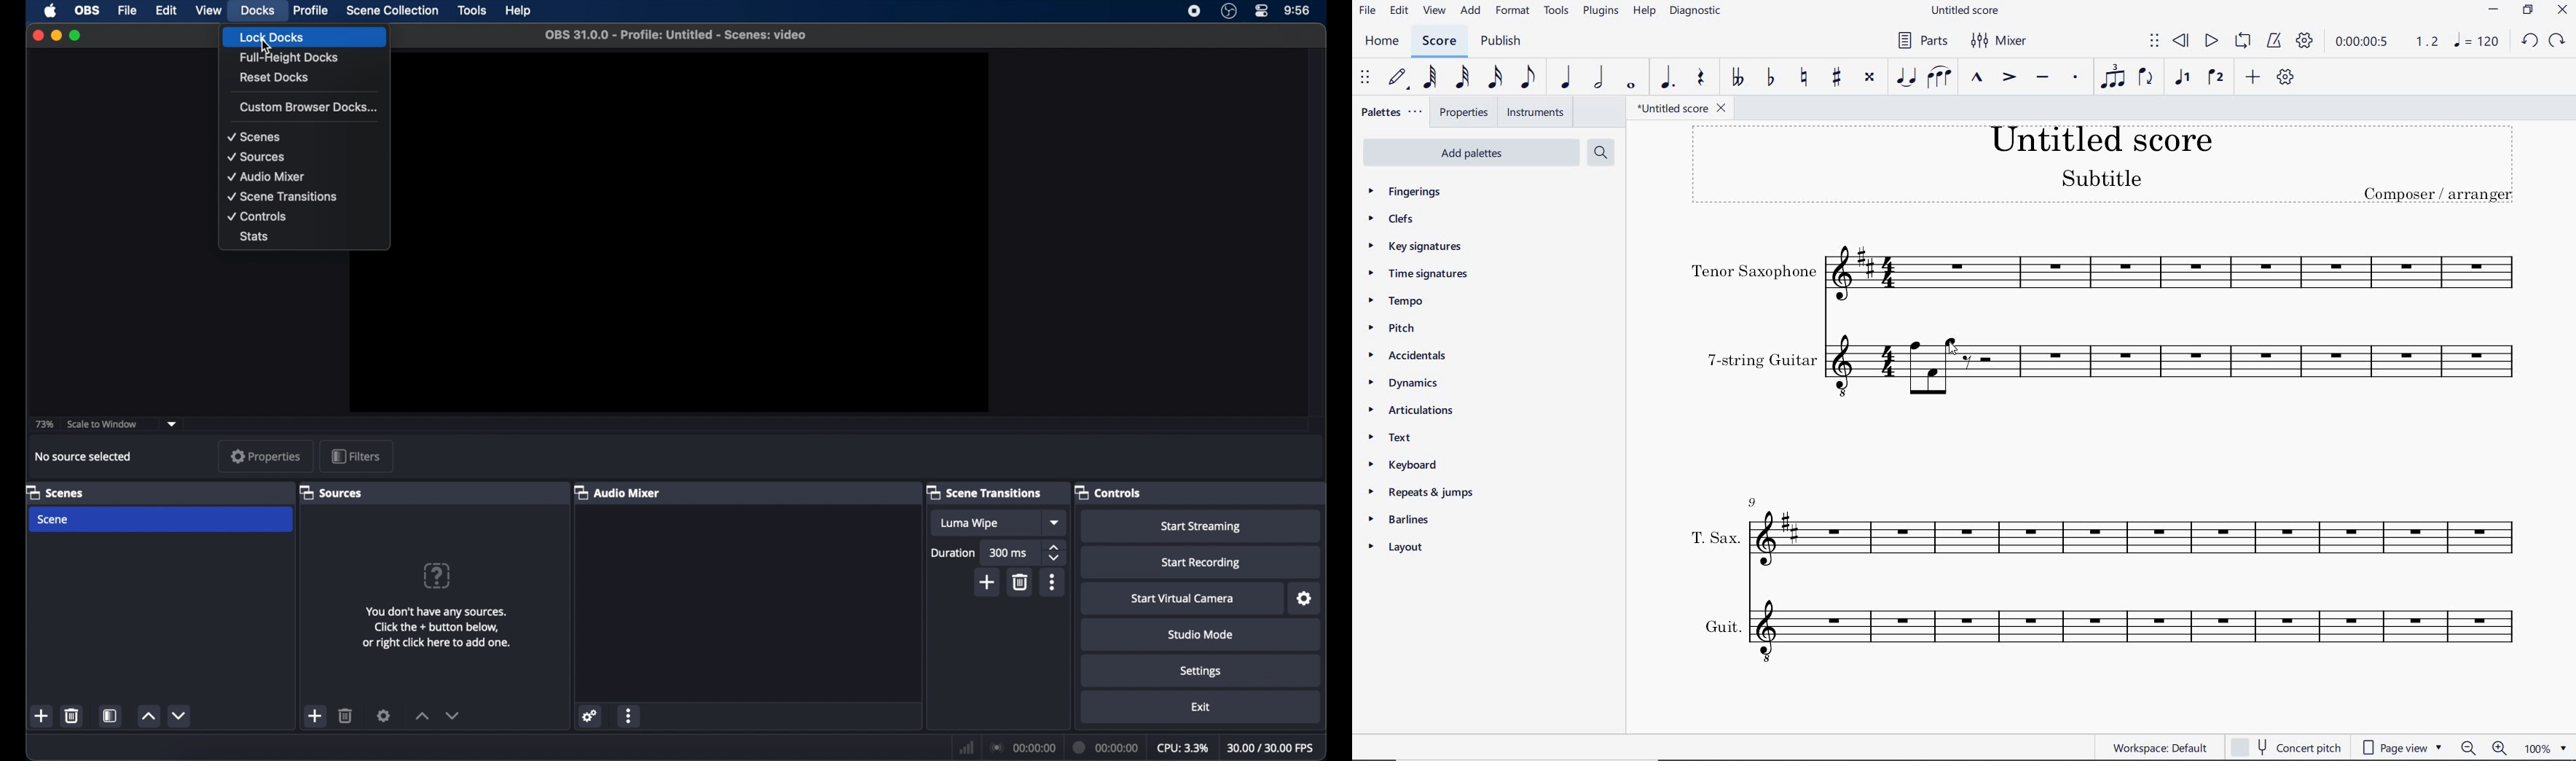 The height and width of the screenshot is (784, 2576). I want to click on scene transitions, so click(989, 493).